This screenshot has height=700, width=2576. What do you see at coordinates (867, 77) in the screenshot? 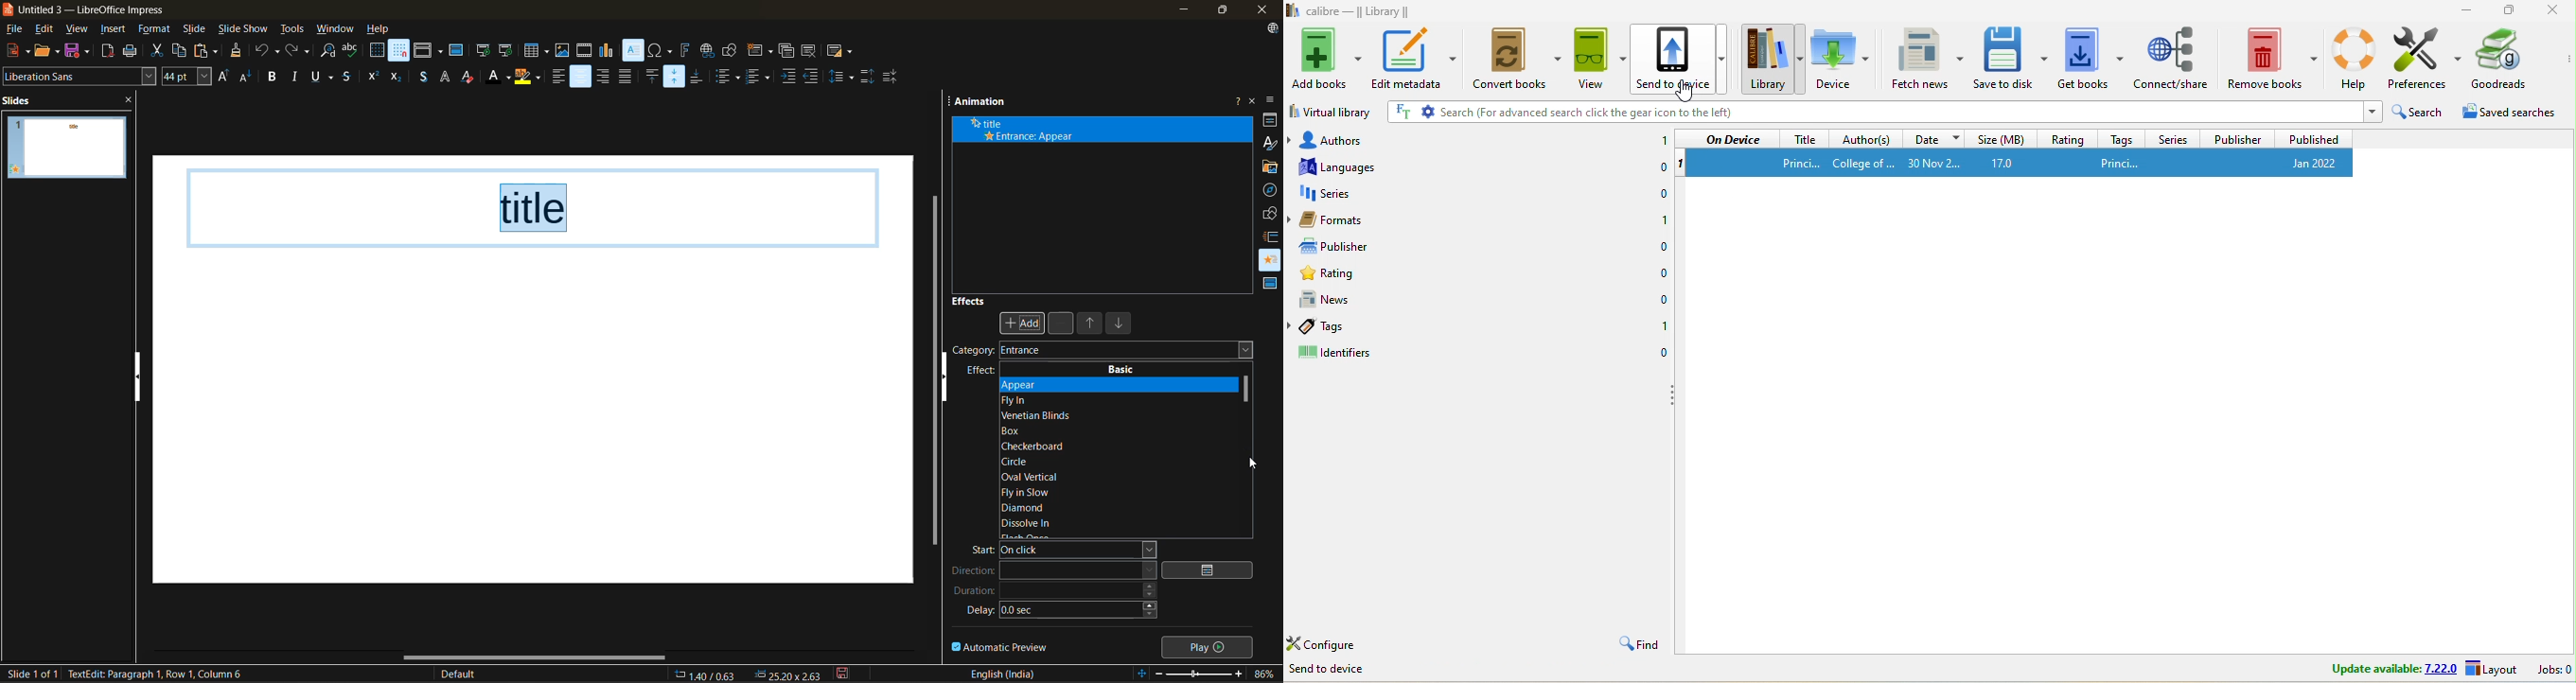
I see `increase paragraph spacing` at bounding box center [867, 77].